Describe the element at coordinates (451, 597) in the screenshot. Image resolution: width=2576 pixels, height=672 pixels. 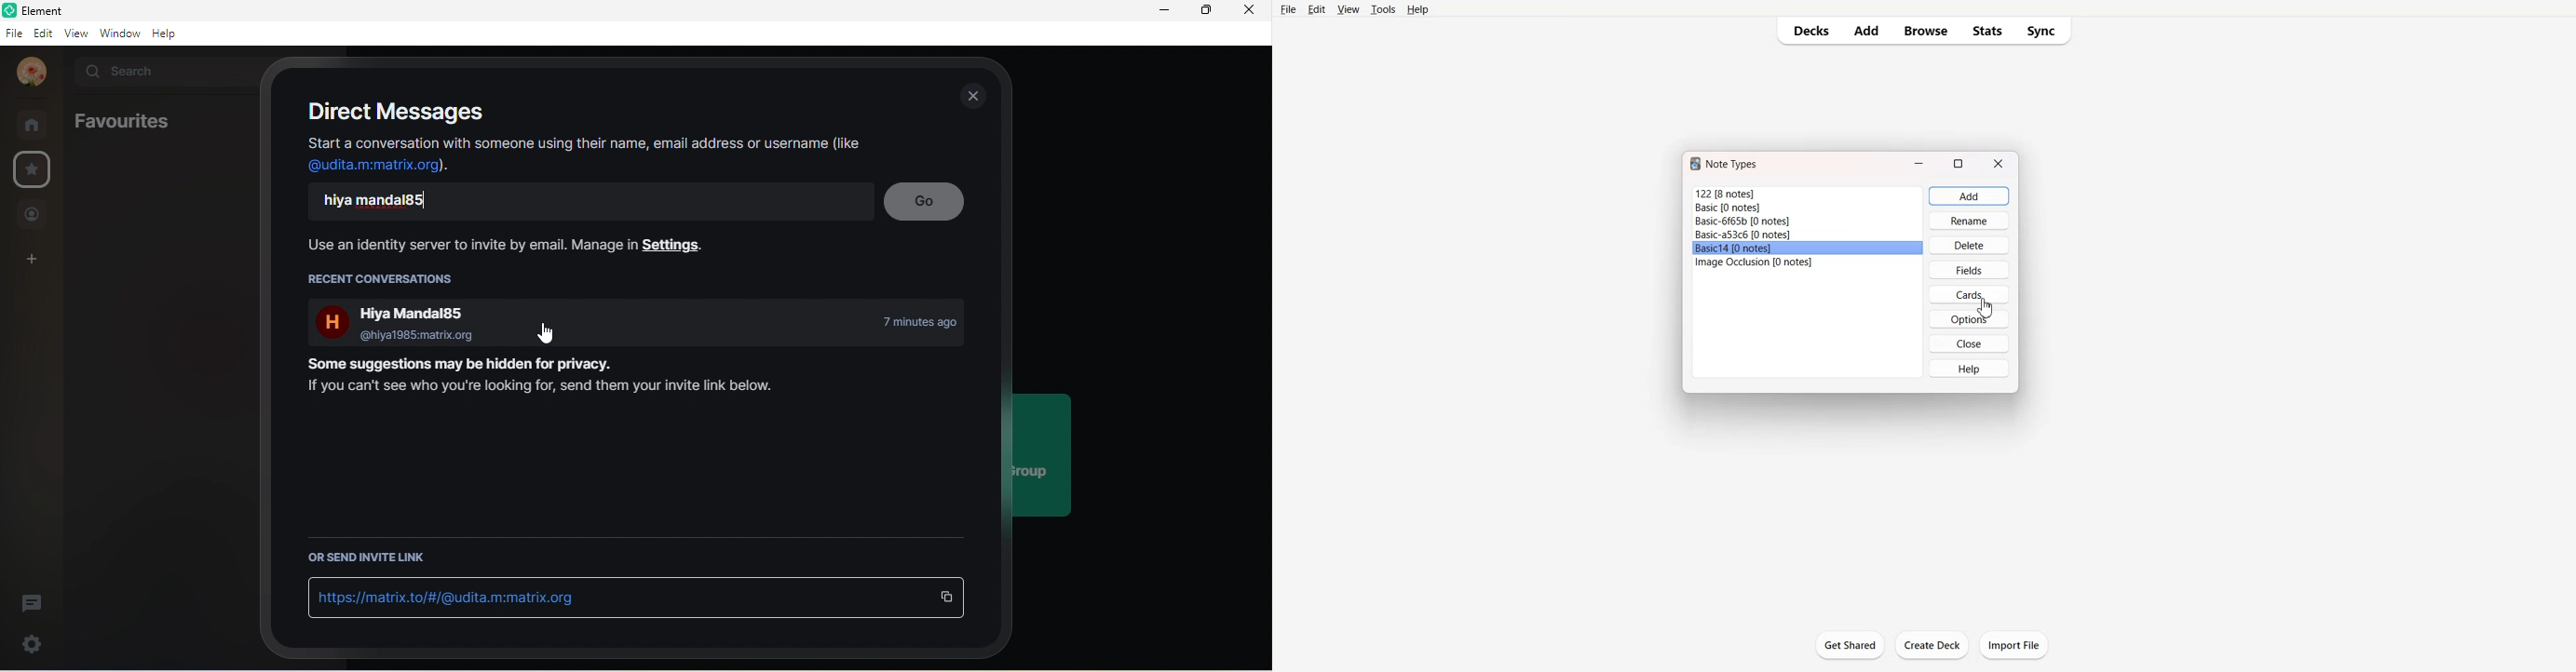
I see `https://matrix.to/#/@udita.m:matrix.org` at that location.